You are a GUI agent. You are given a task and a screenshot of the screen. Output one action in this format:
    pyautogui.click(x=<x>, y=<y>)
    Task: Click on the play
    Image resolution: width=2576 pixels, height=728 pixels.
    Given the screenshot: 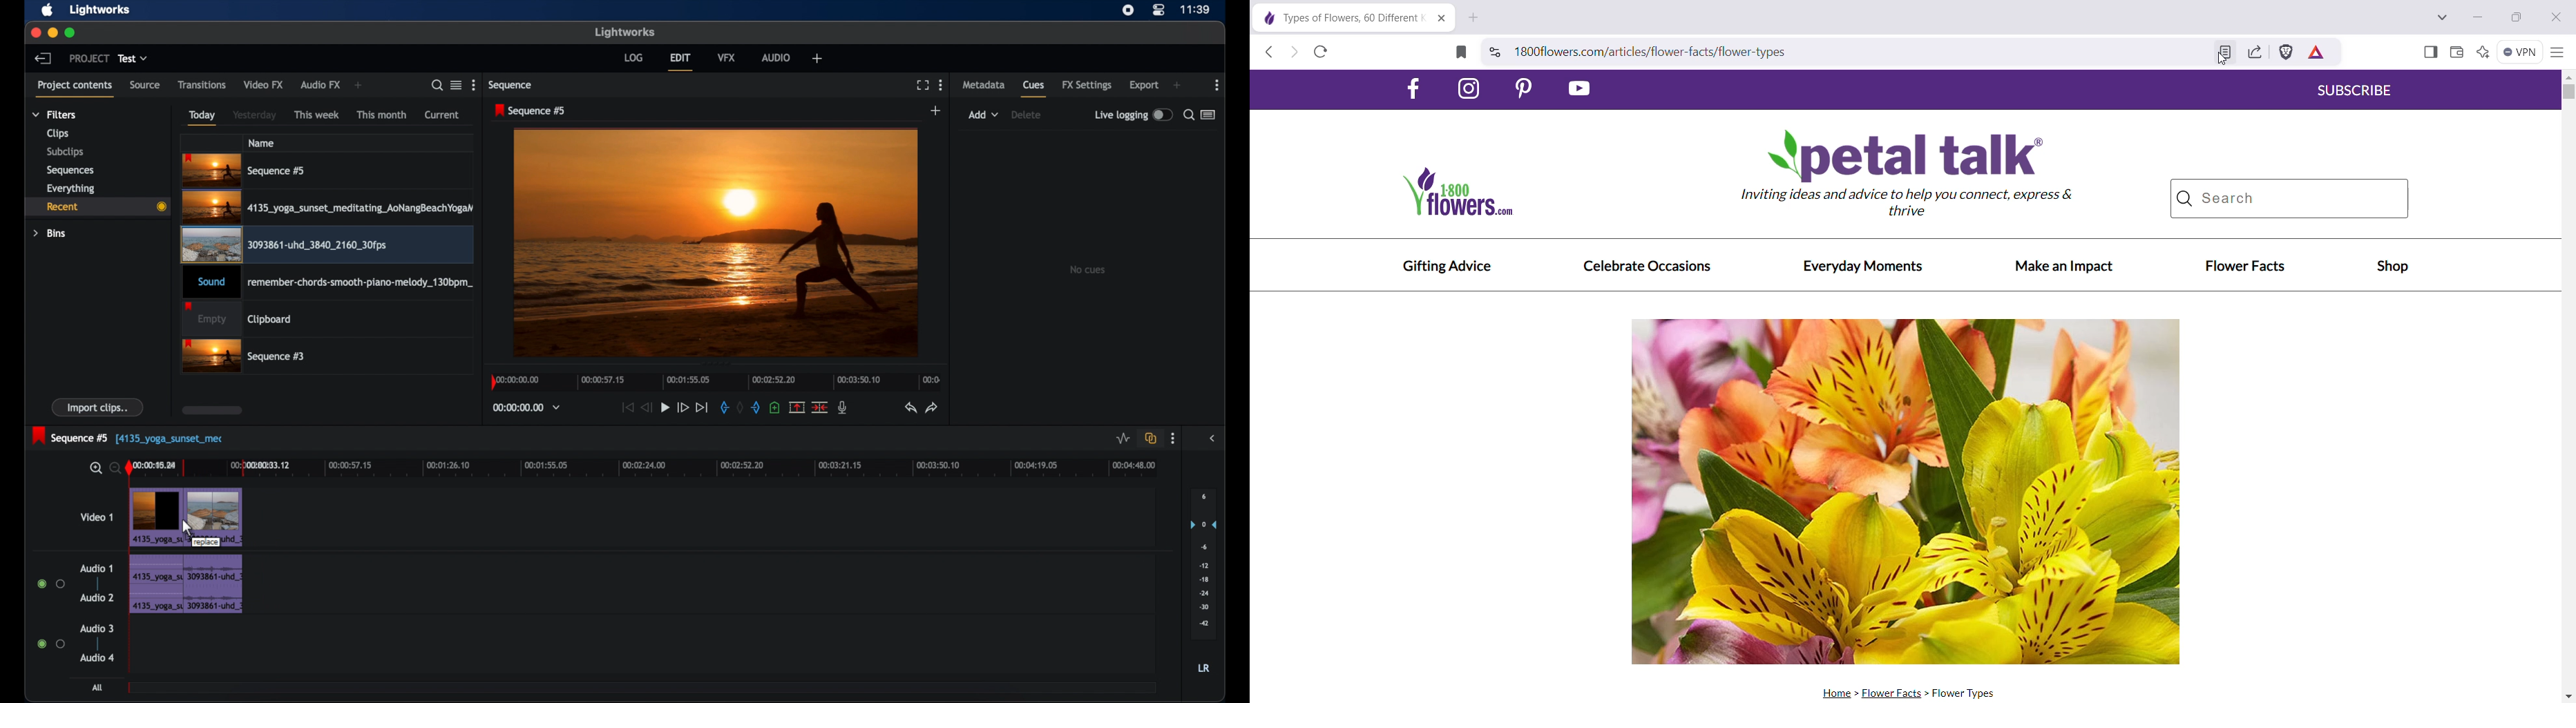 What is the action you would take?
    pyautogui.click(x=665, y=407)
    